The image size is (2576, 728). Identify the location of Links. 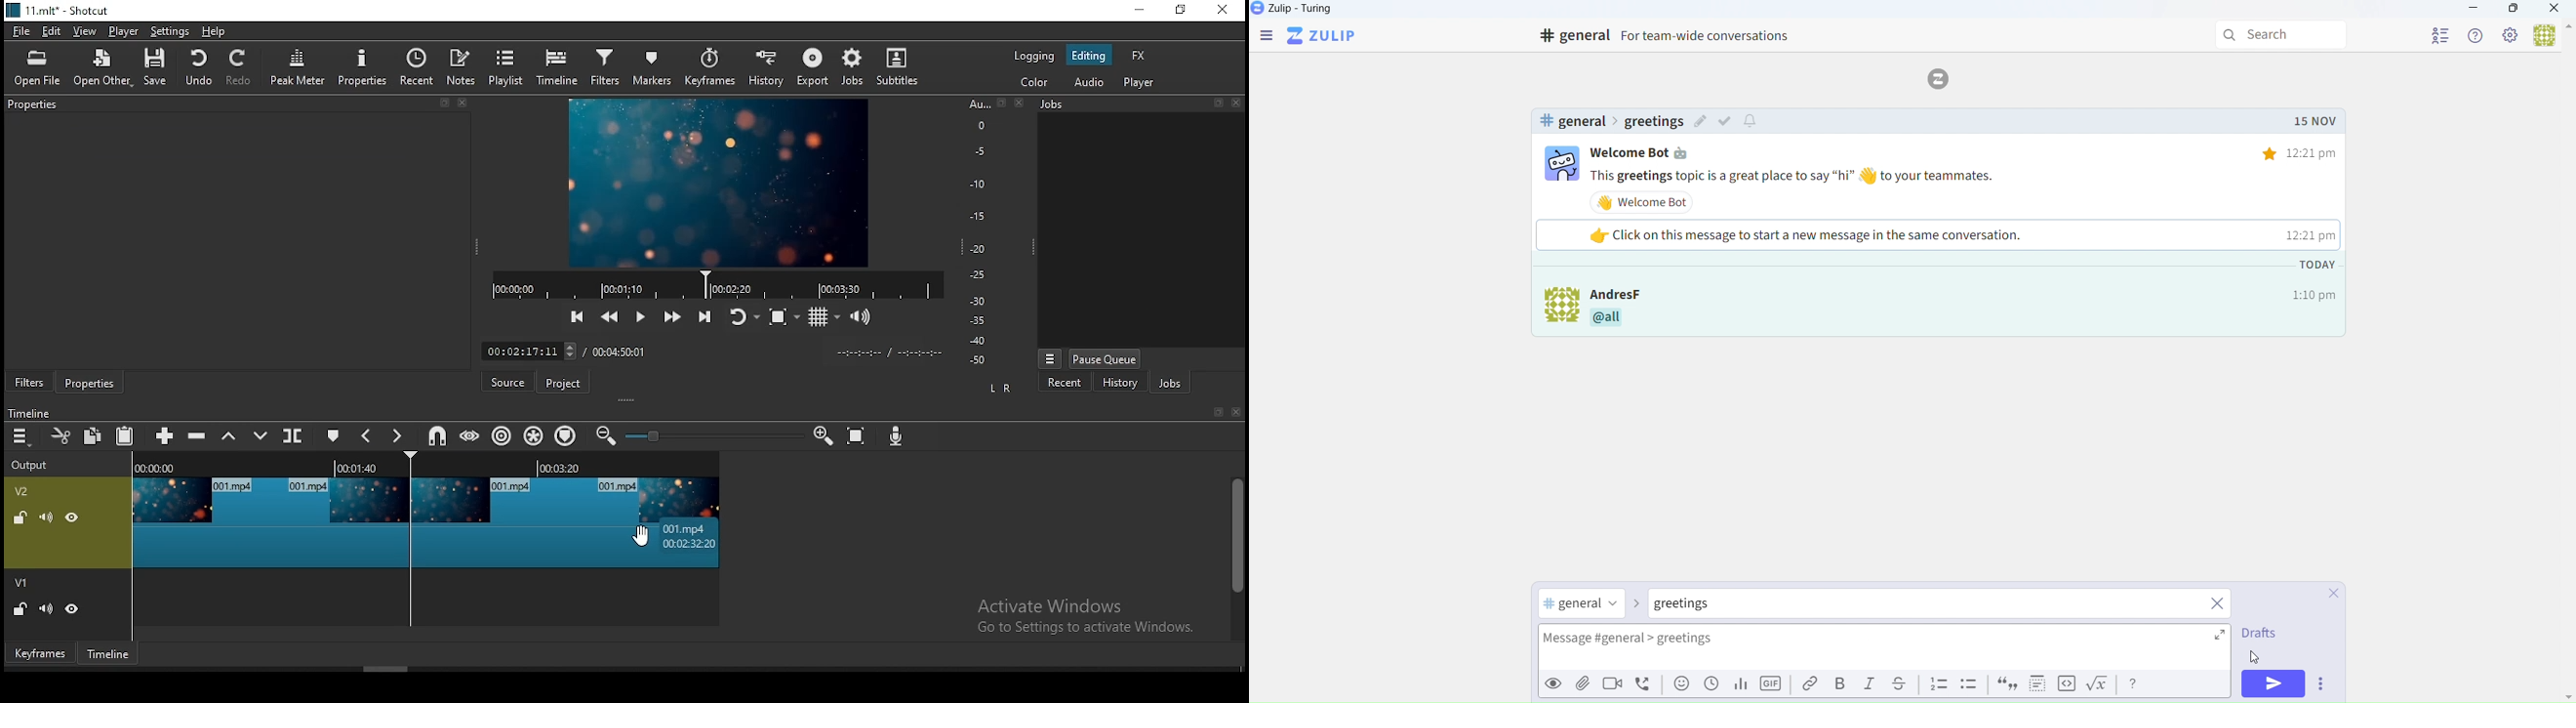
(1806, 684).